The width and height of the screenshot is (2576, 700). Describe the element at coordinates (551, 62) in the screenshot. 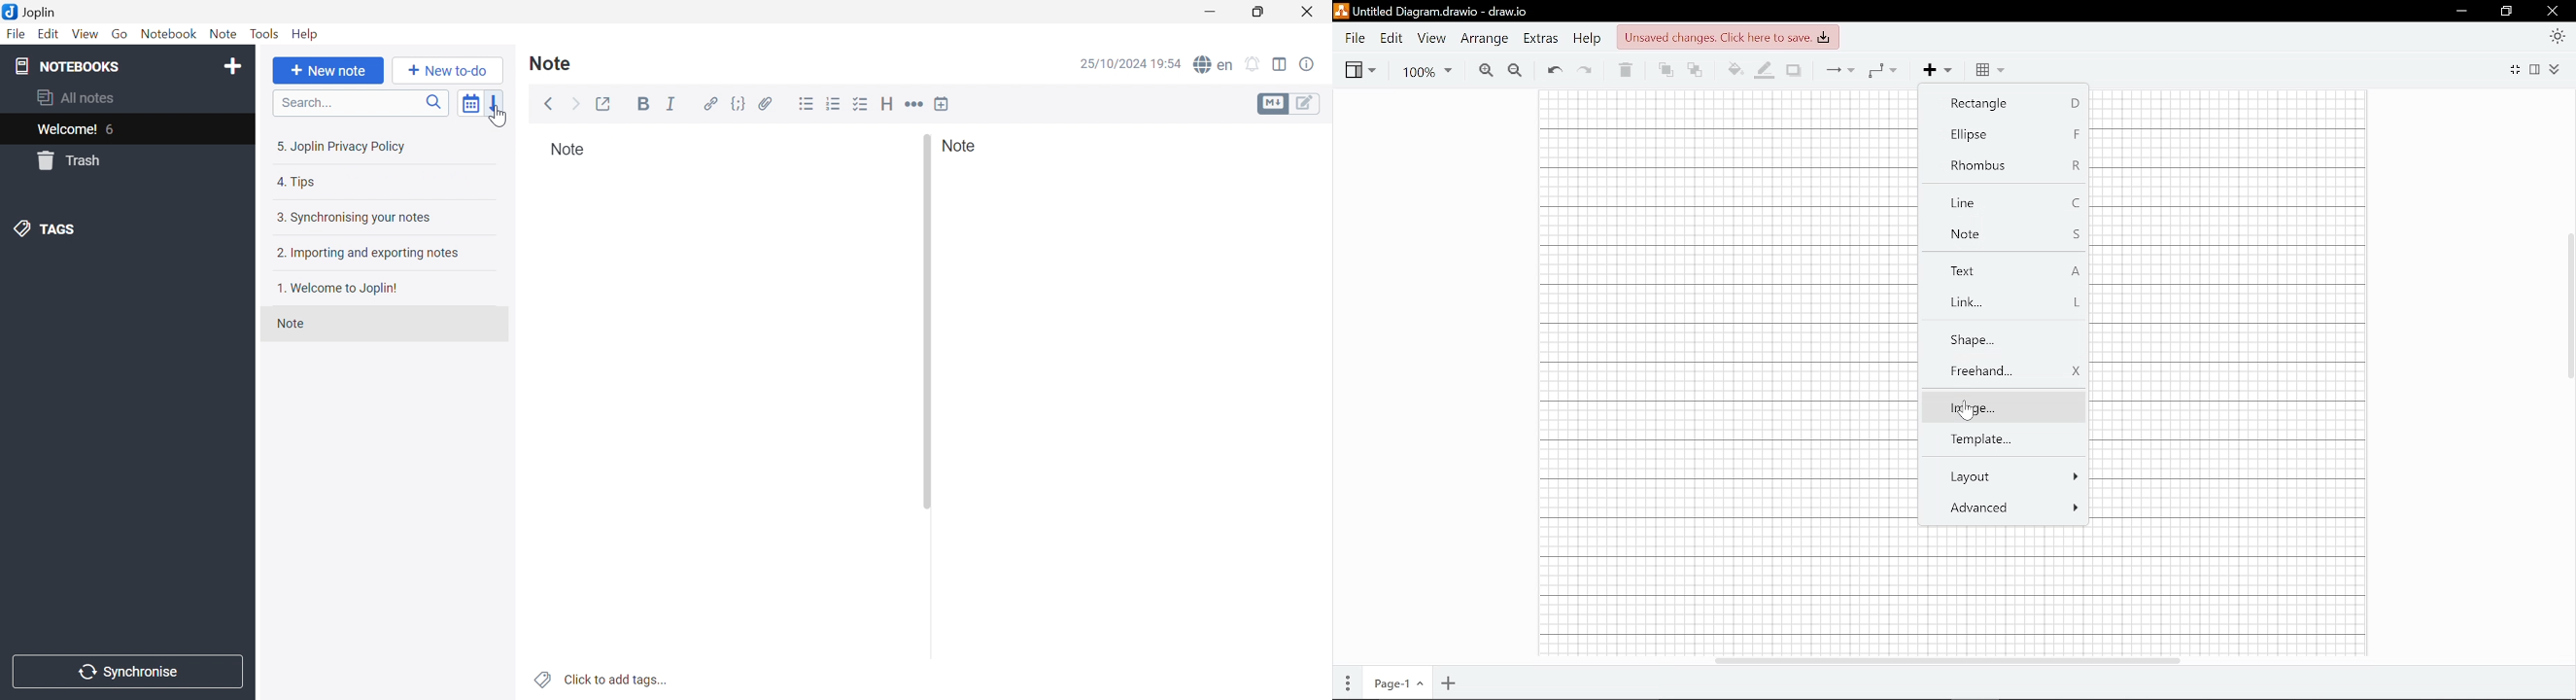

I see `Note` at that location.